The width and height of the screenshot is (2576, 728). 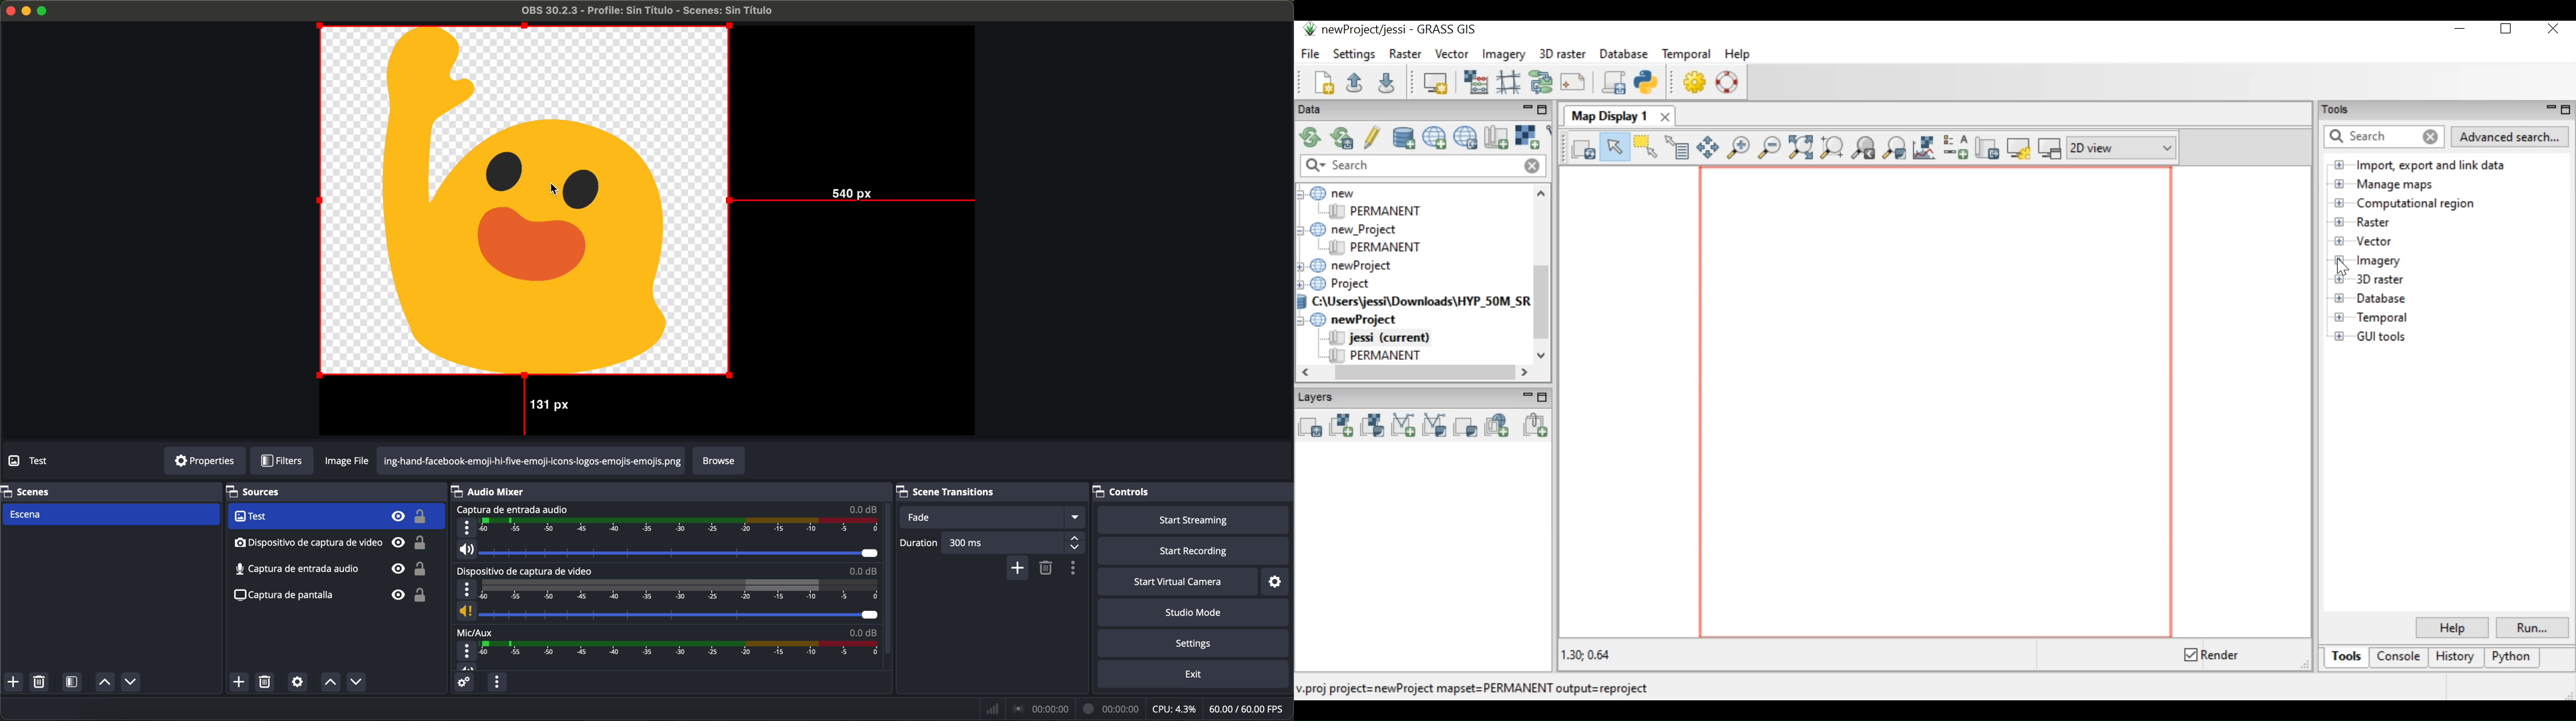 I want to click on more options, so click(x=467, y=590).